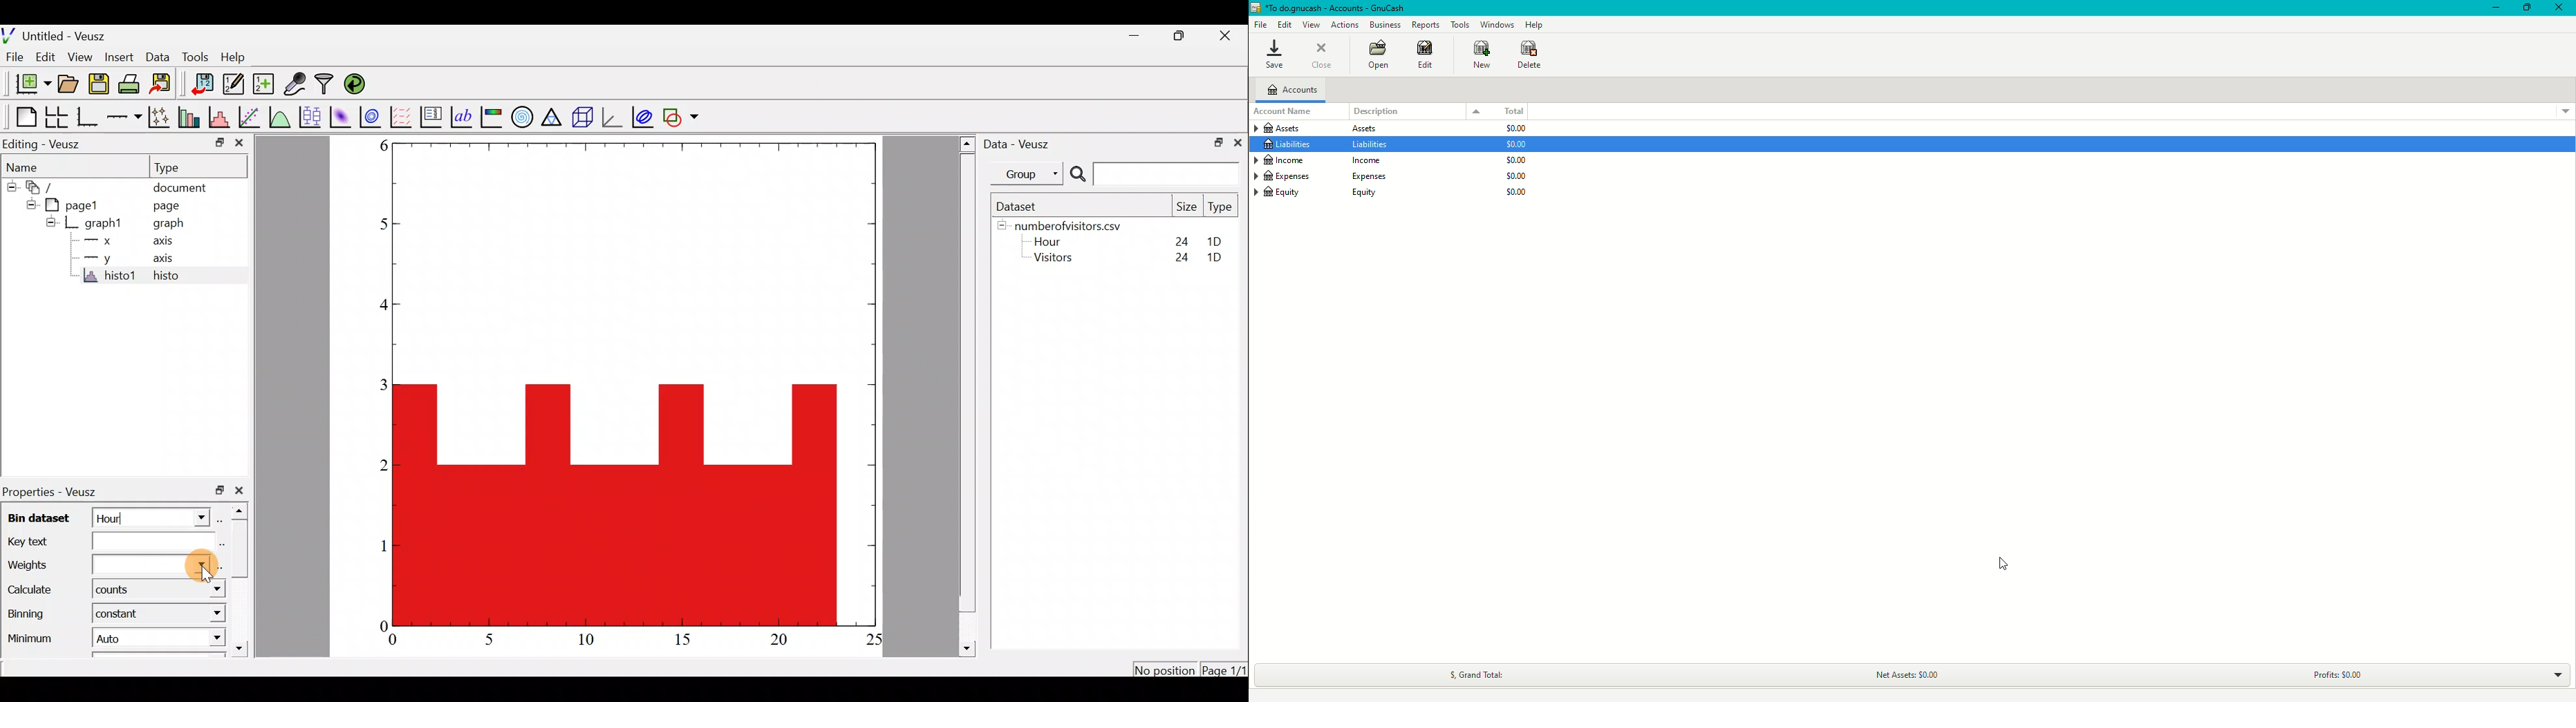 Image resolution: width=2576 pixels, height=728 pixels. What do you see at coordinates (1053, 241) in the screenshot?
I see `Hour` at bounding box center [1053, 241].